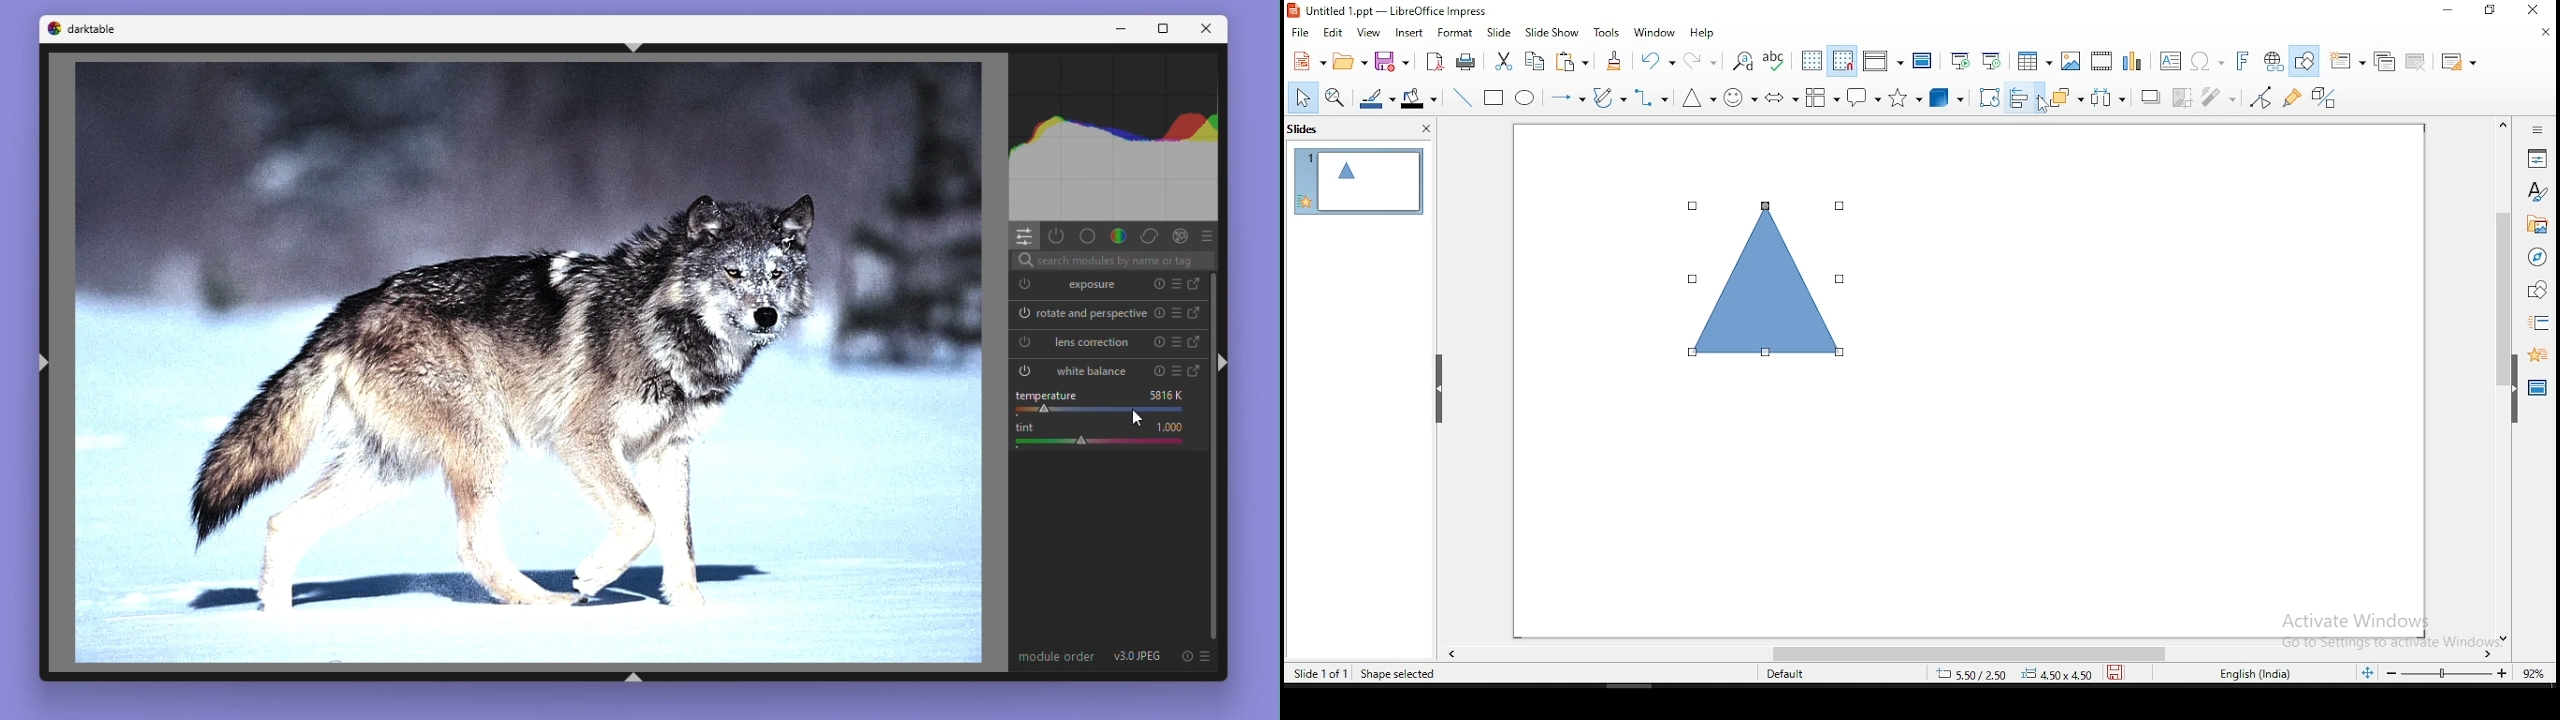  What do you see at coordinates (1320, 671) in the screenshot?
I see `slide 1 of 1` at bounding box center [1320, 671].